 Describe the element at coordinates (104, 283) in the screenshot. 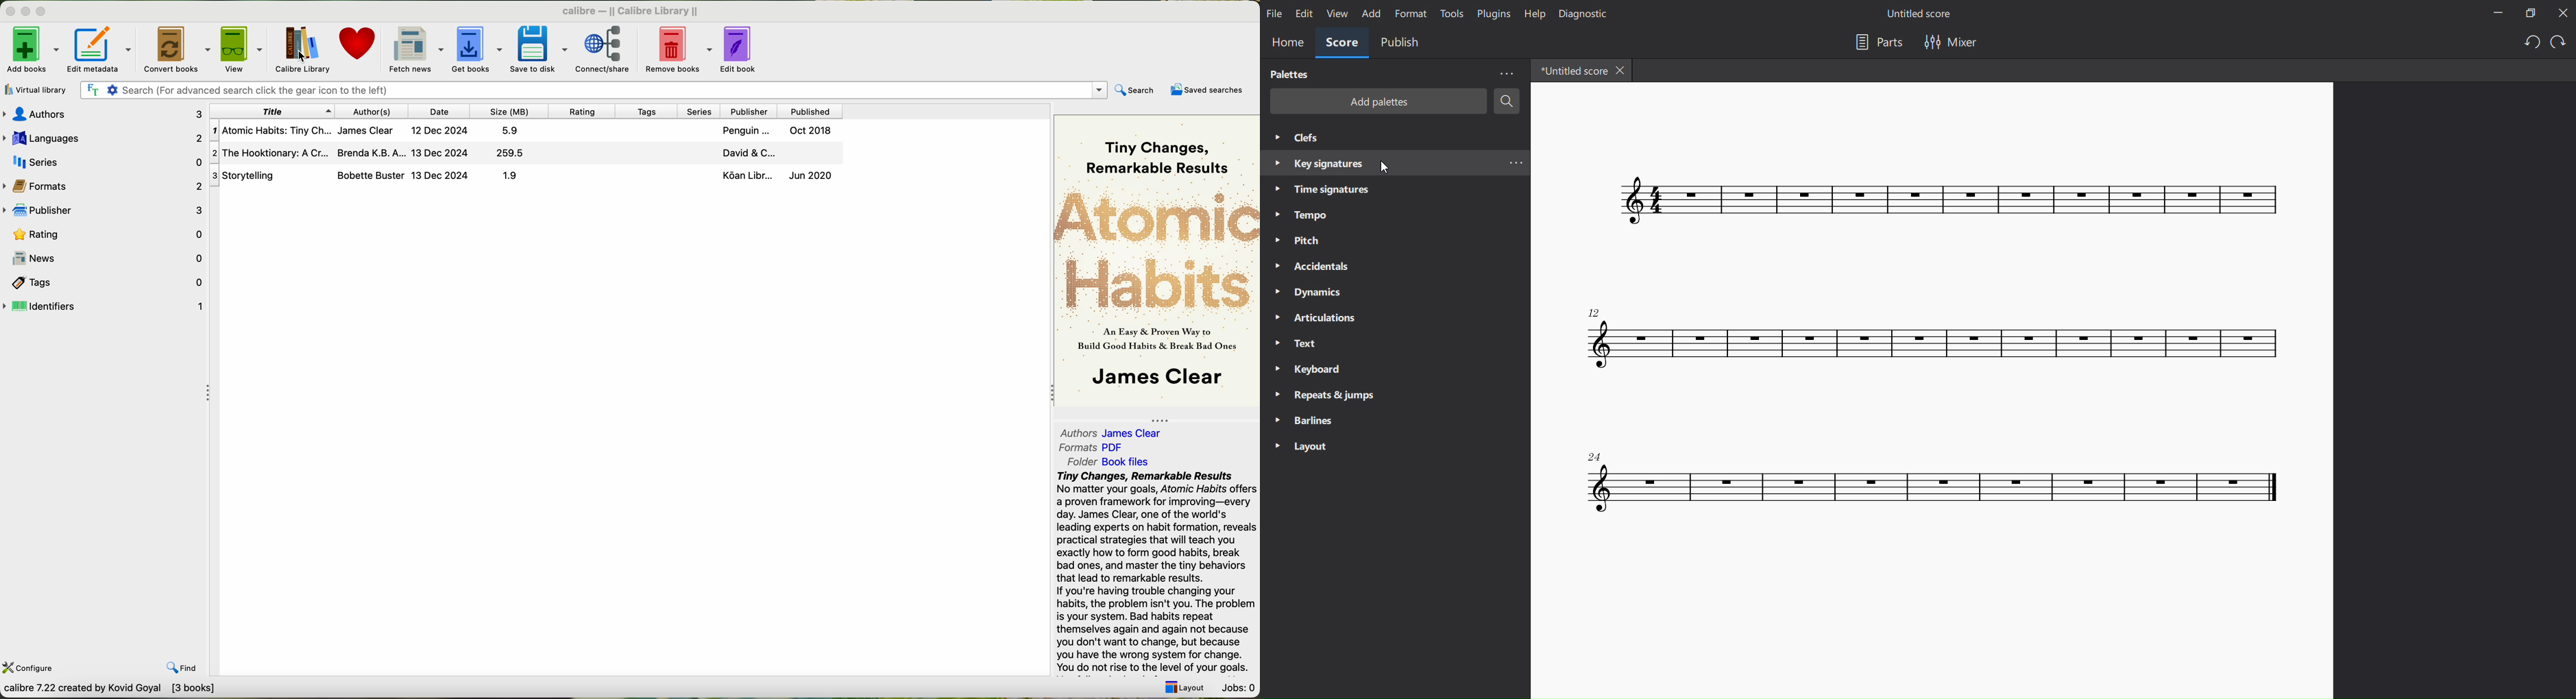

I see `tags` at that location.